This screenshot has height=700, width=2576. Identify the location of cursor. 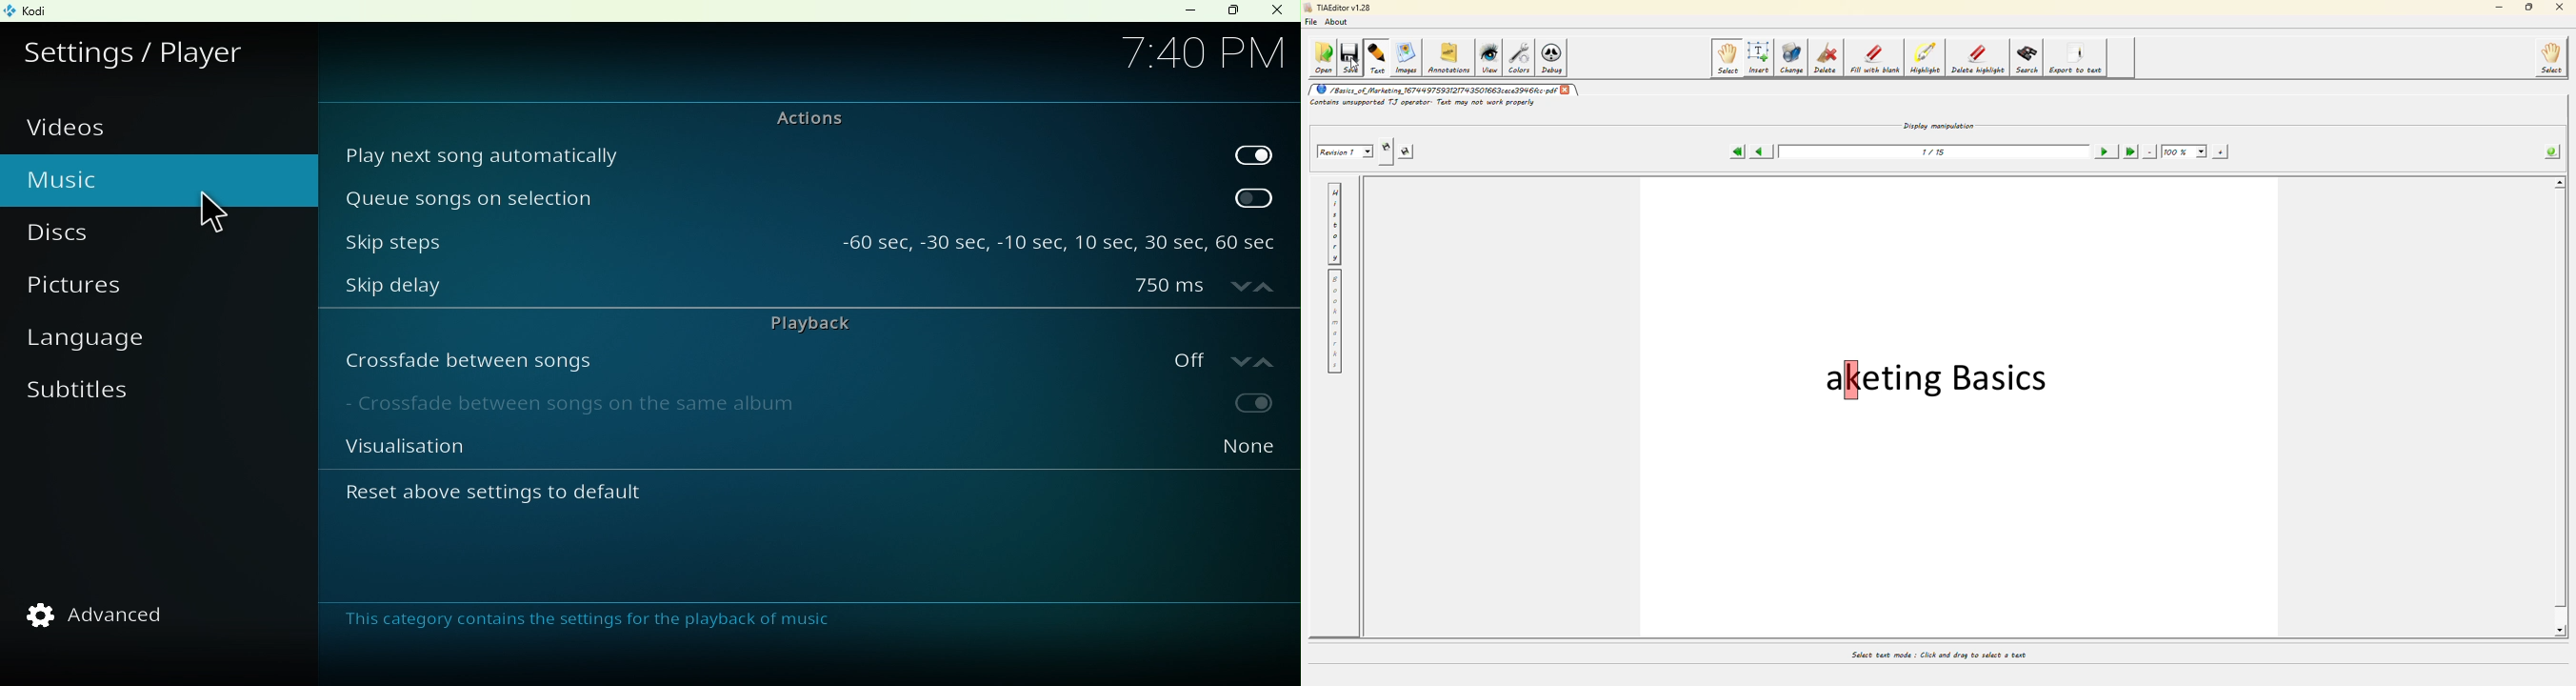
(216, 214).